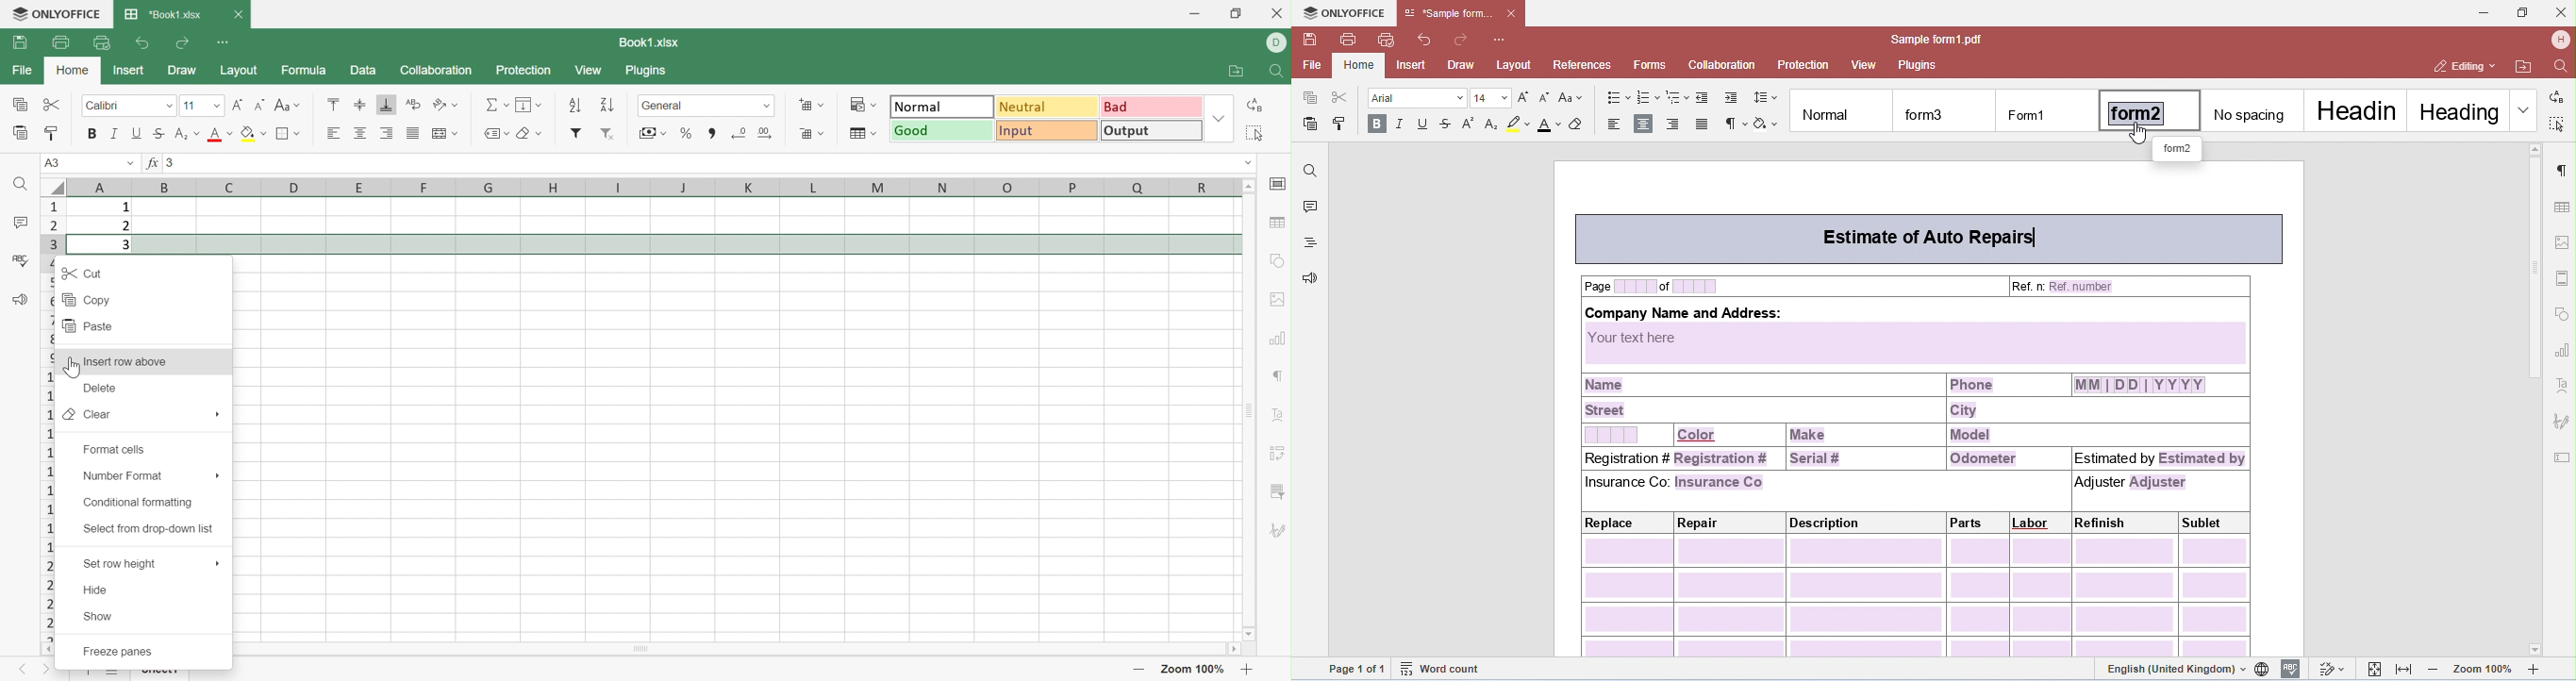  Describe the element at coordinates (642, 186) in the screenshot. I see `Column Names` at that location.